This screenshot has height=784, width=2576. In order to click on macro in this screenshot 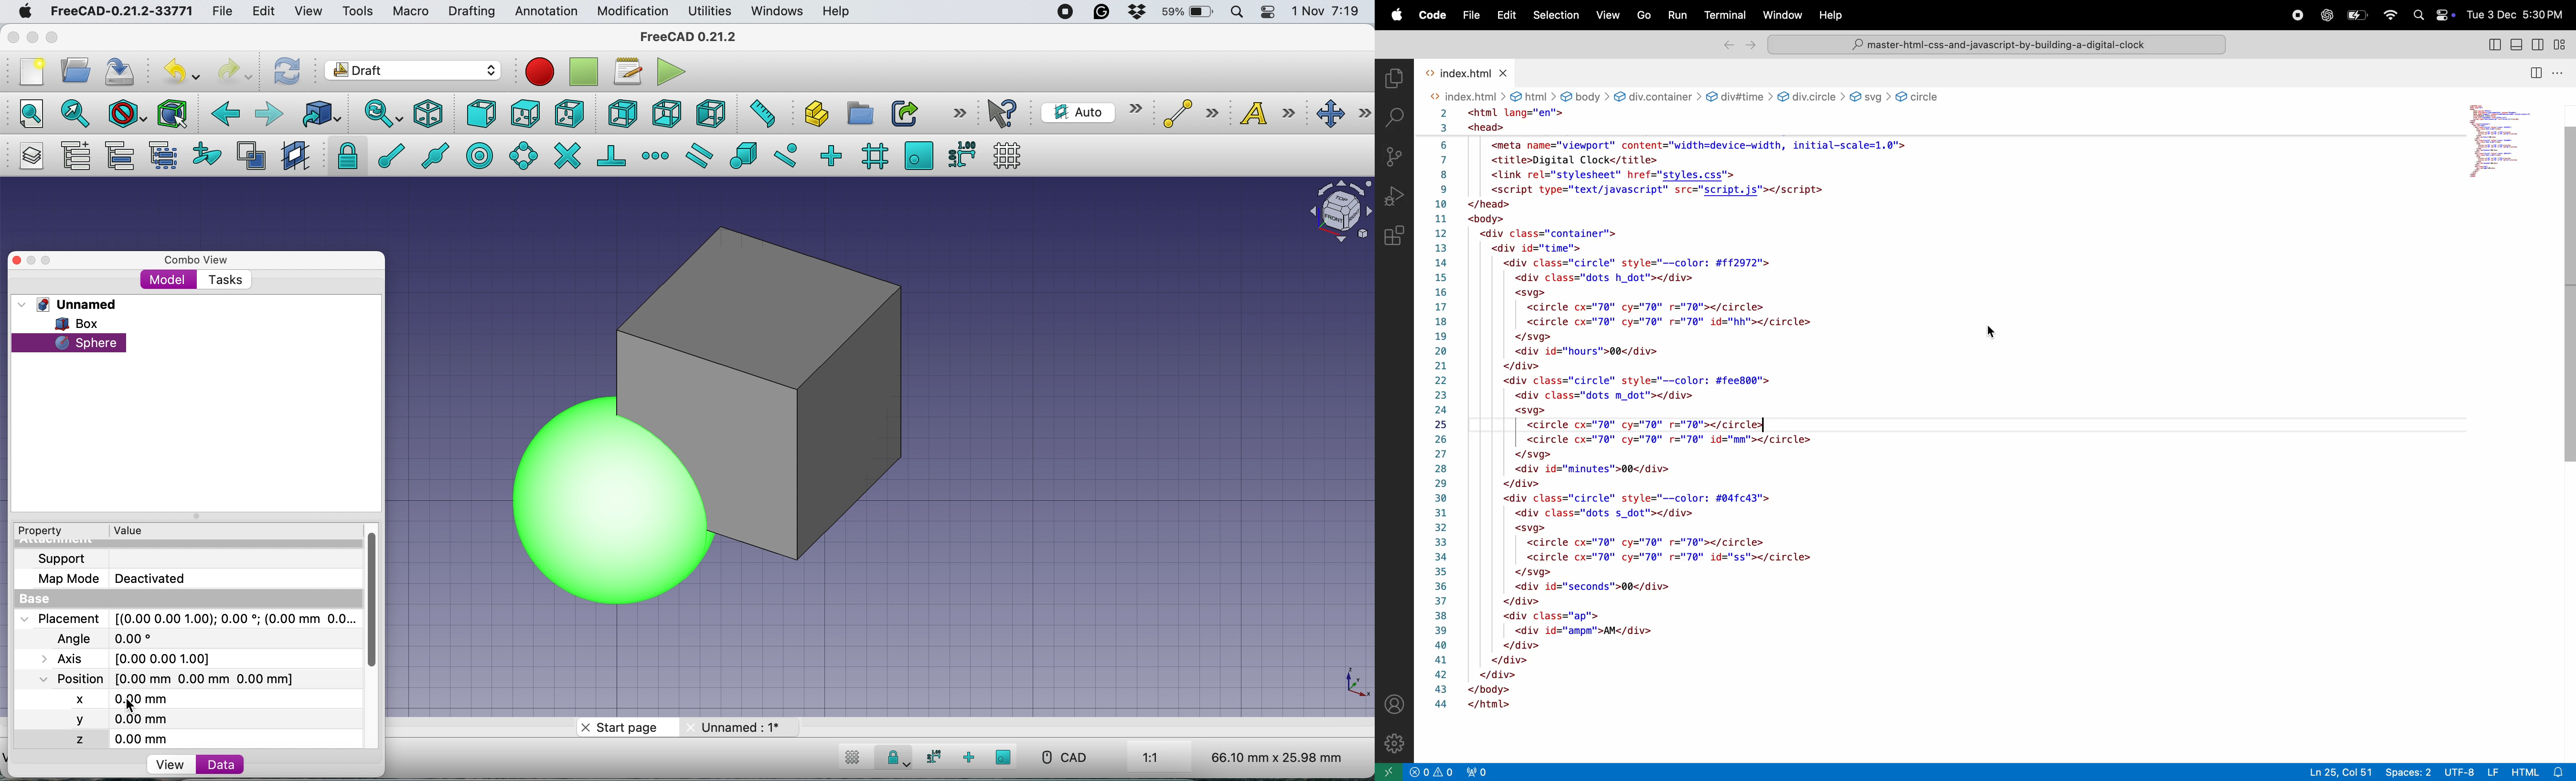, I will do `click(409, 11)`.